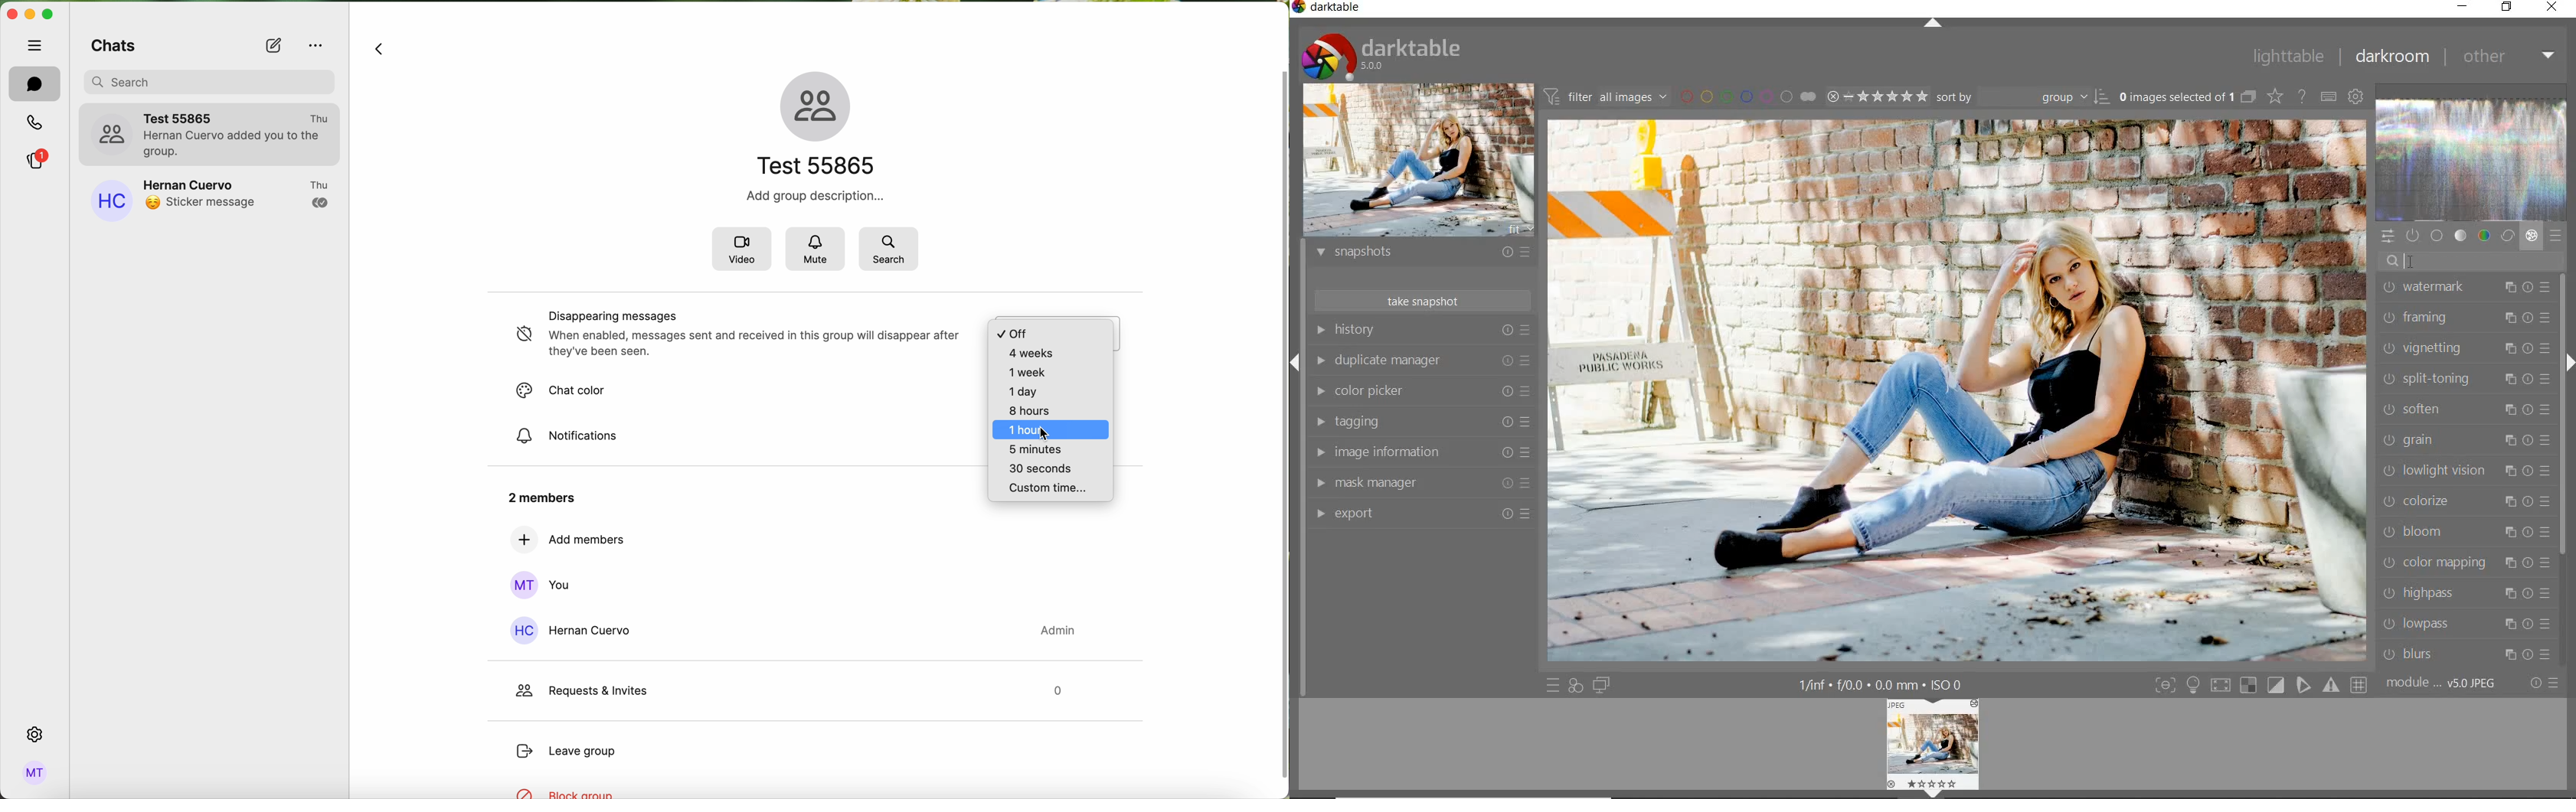 This screenshot has width=2576, height=812. Describe the element at coordinates (2303, 97) in the screenshot. I see `enable online help` at that location.